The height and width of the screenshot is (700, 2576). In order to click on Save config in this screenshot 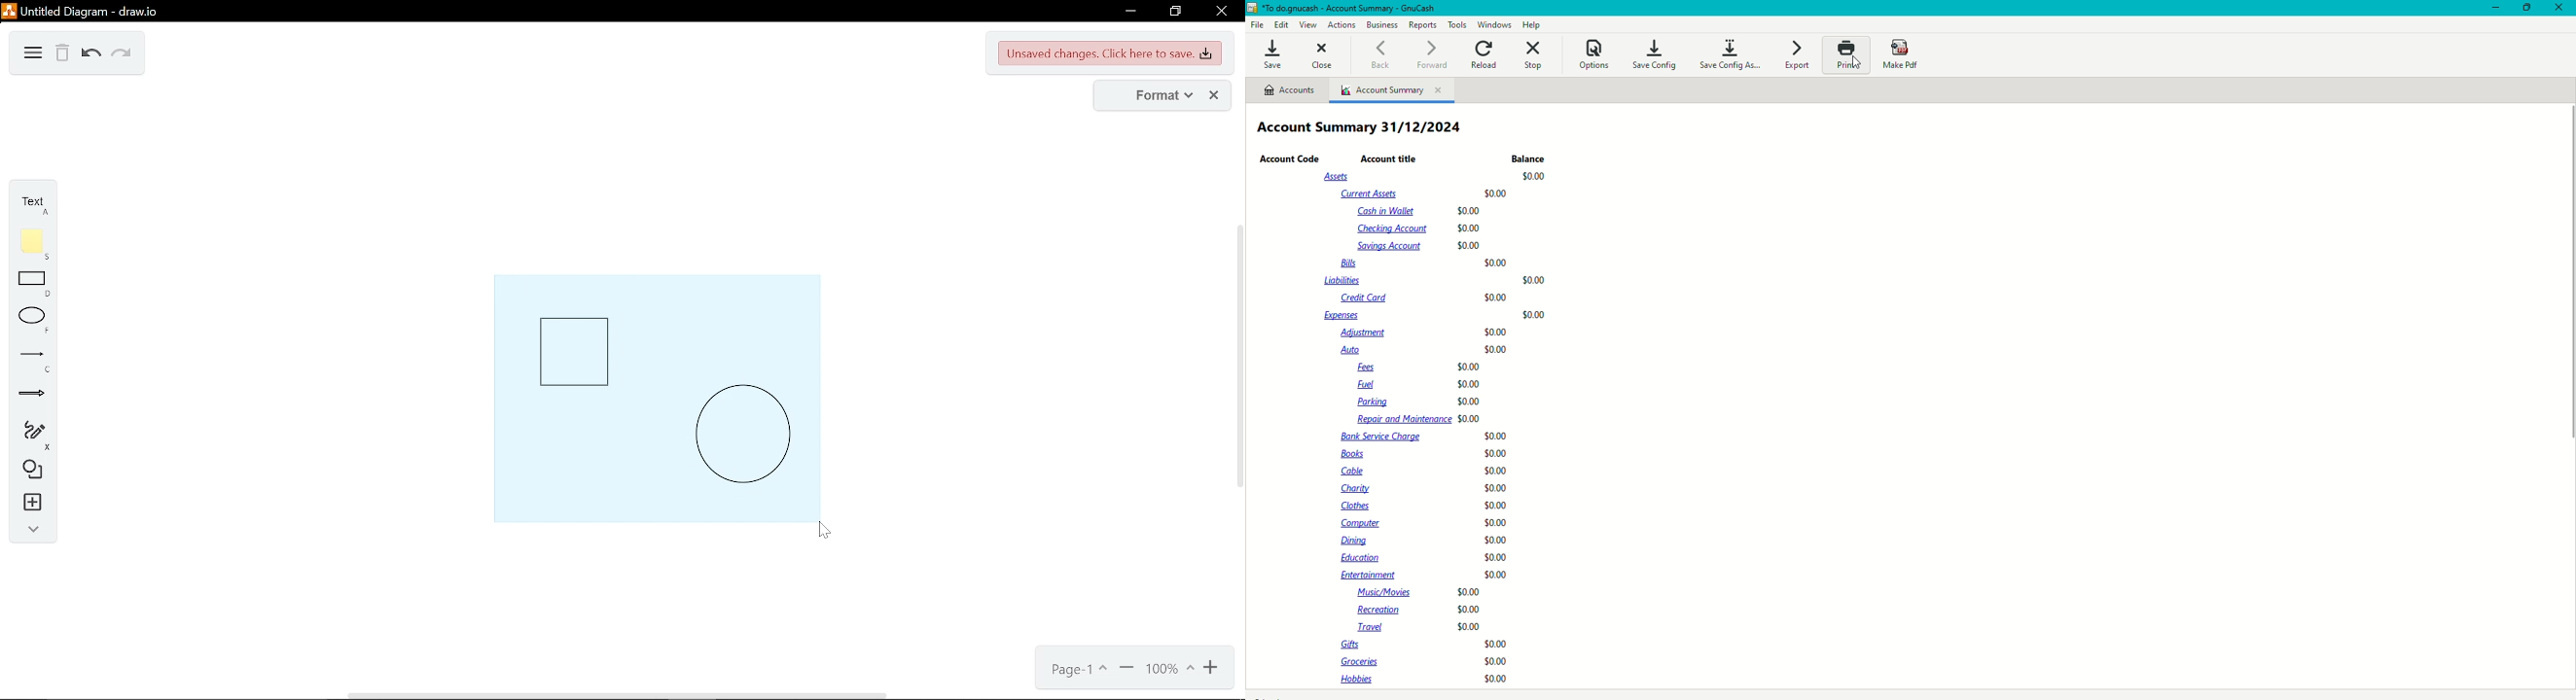, I will do `click(1657, 54)`.